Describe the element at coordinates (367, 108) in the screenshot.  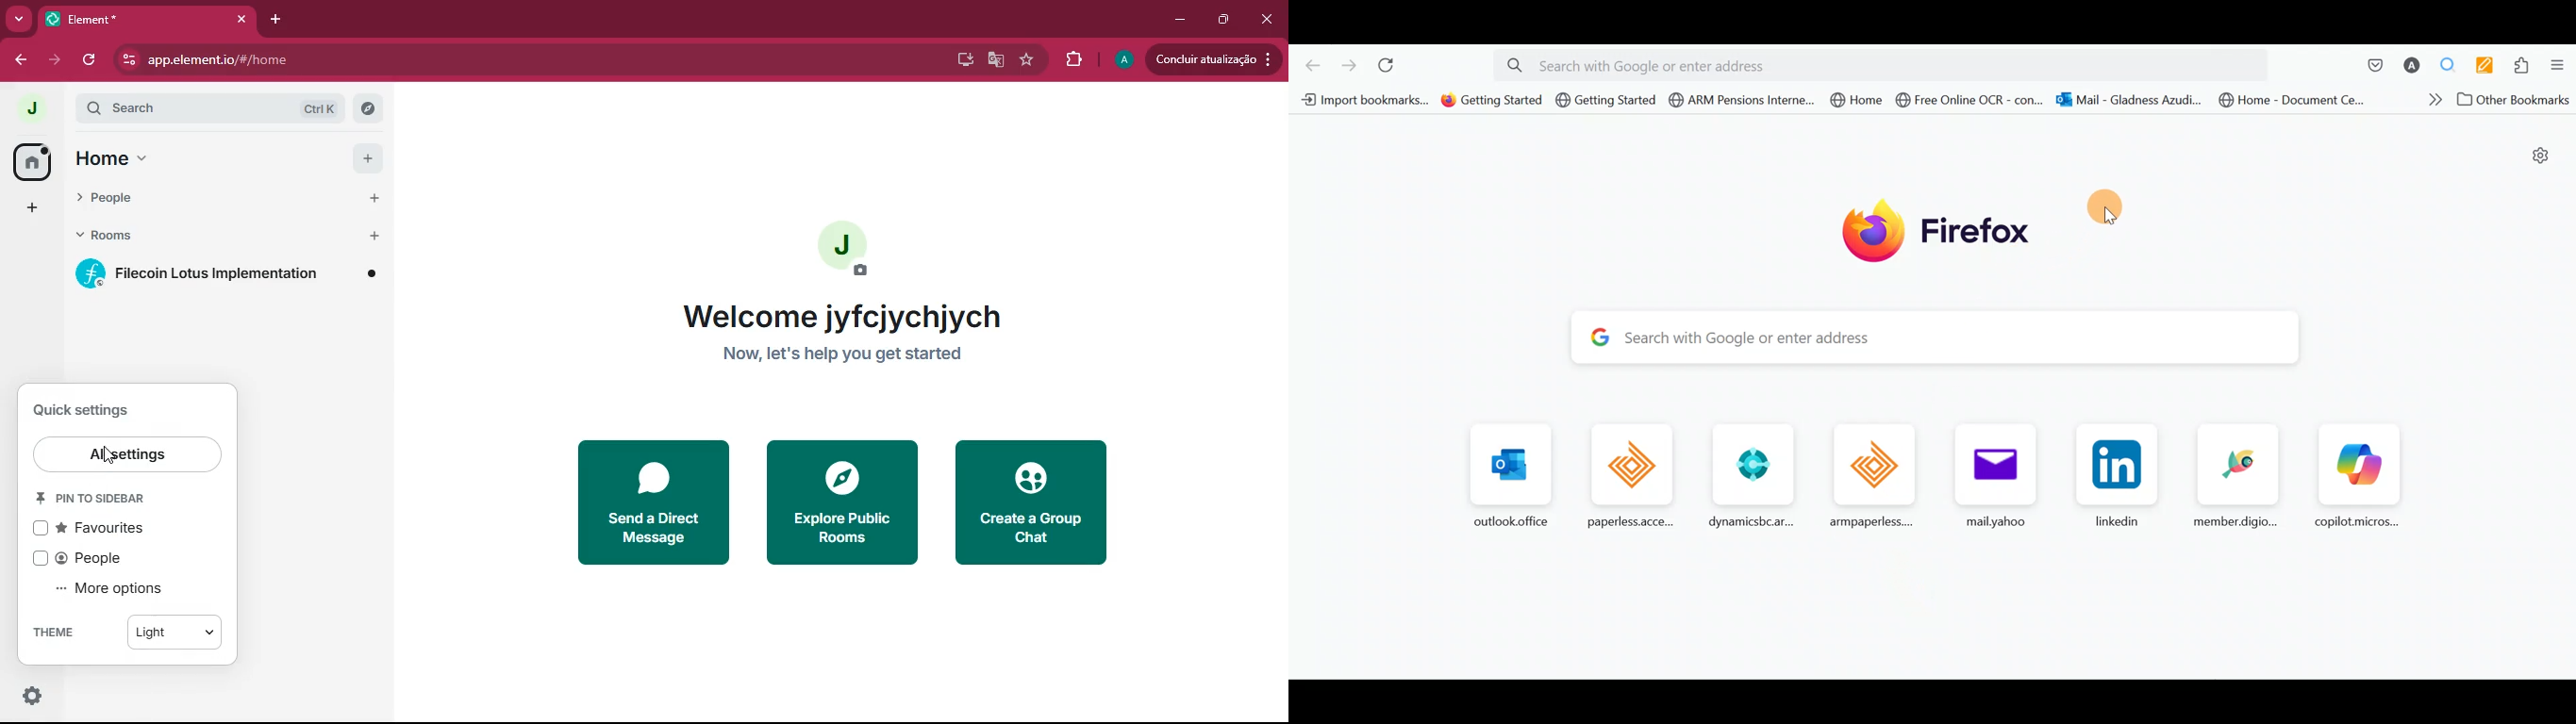
I see `explore` at that location.